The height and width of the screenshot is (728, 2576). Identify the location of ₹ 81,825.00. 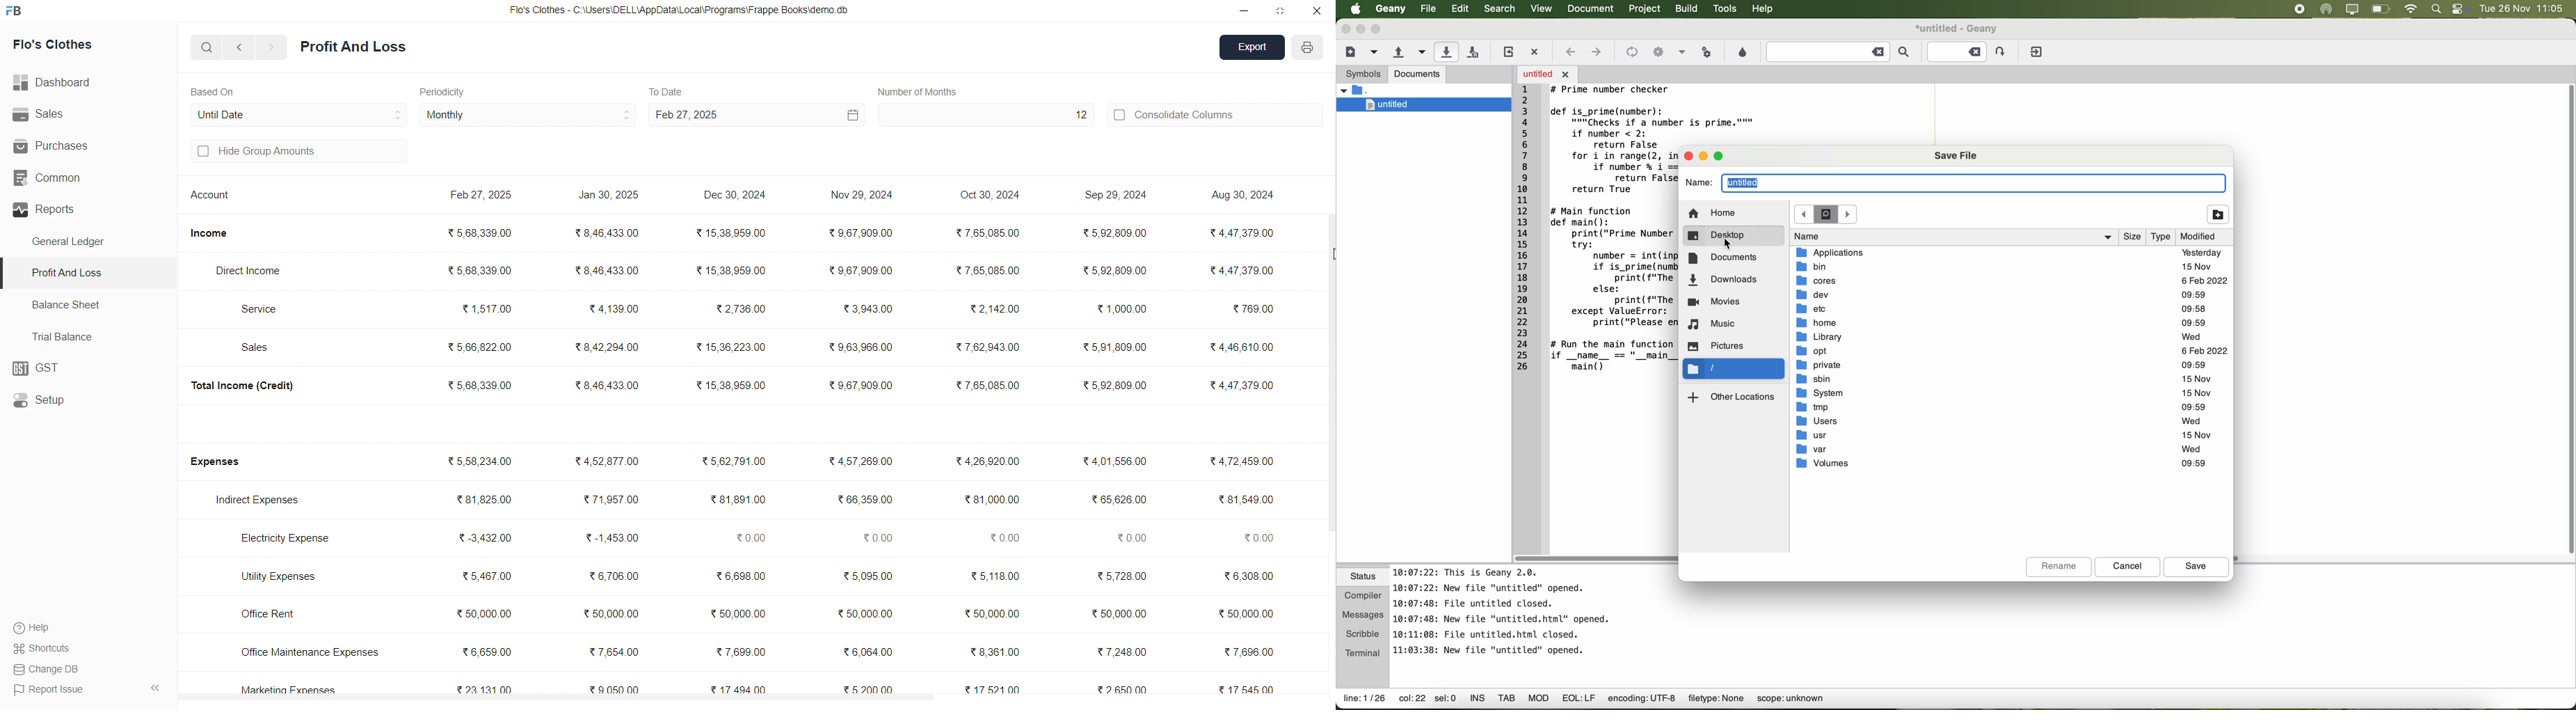
(484, 500).